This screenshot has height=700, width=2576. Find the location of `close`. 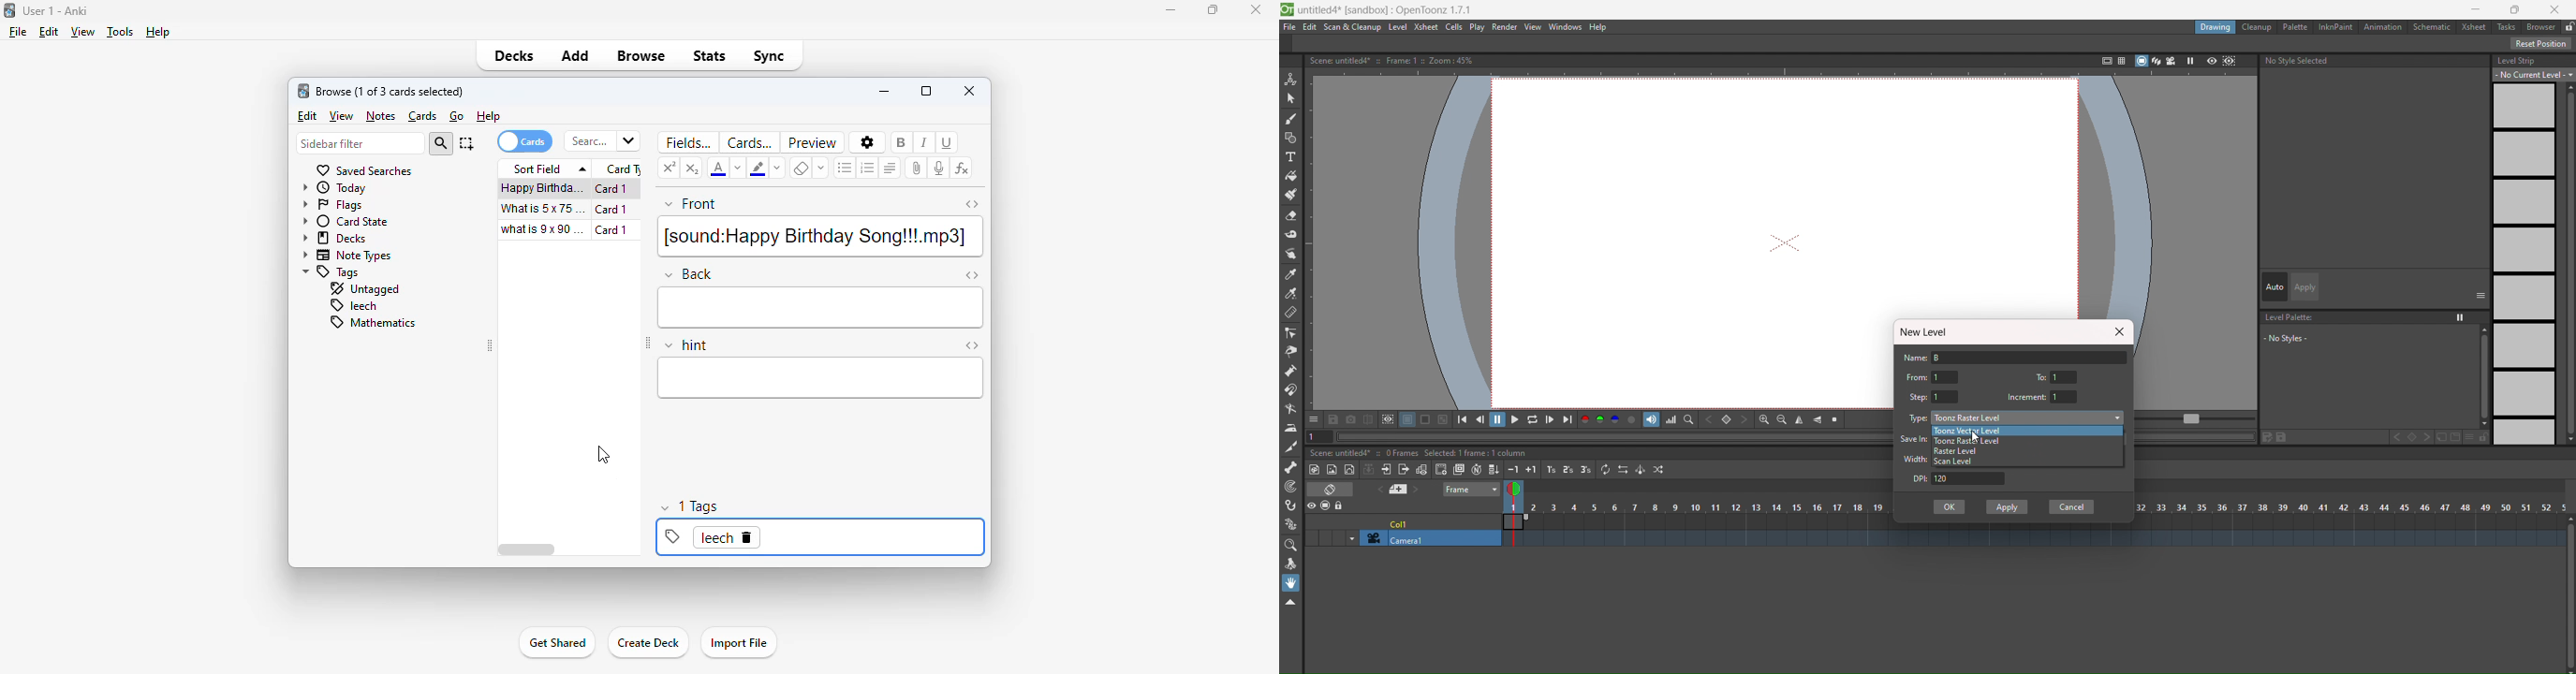

close is located at coordinates (1255, 8).